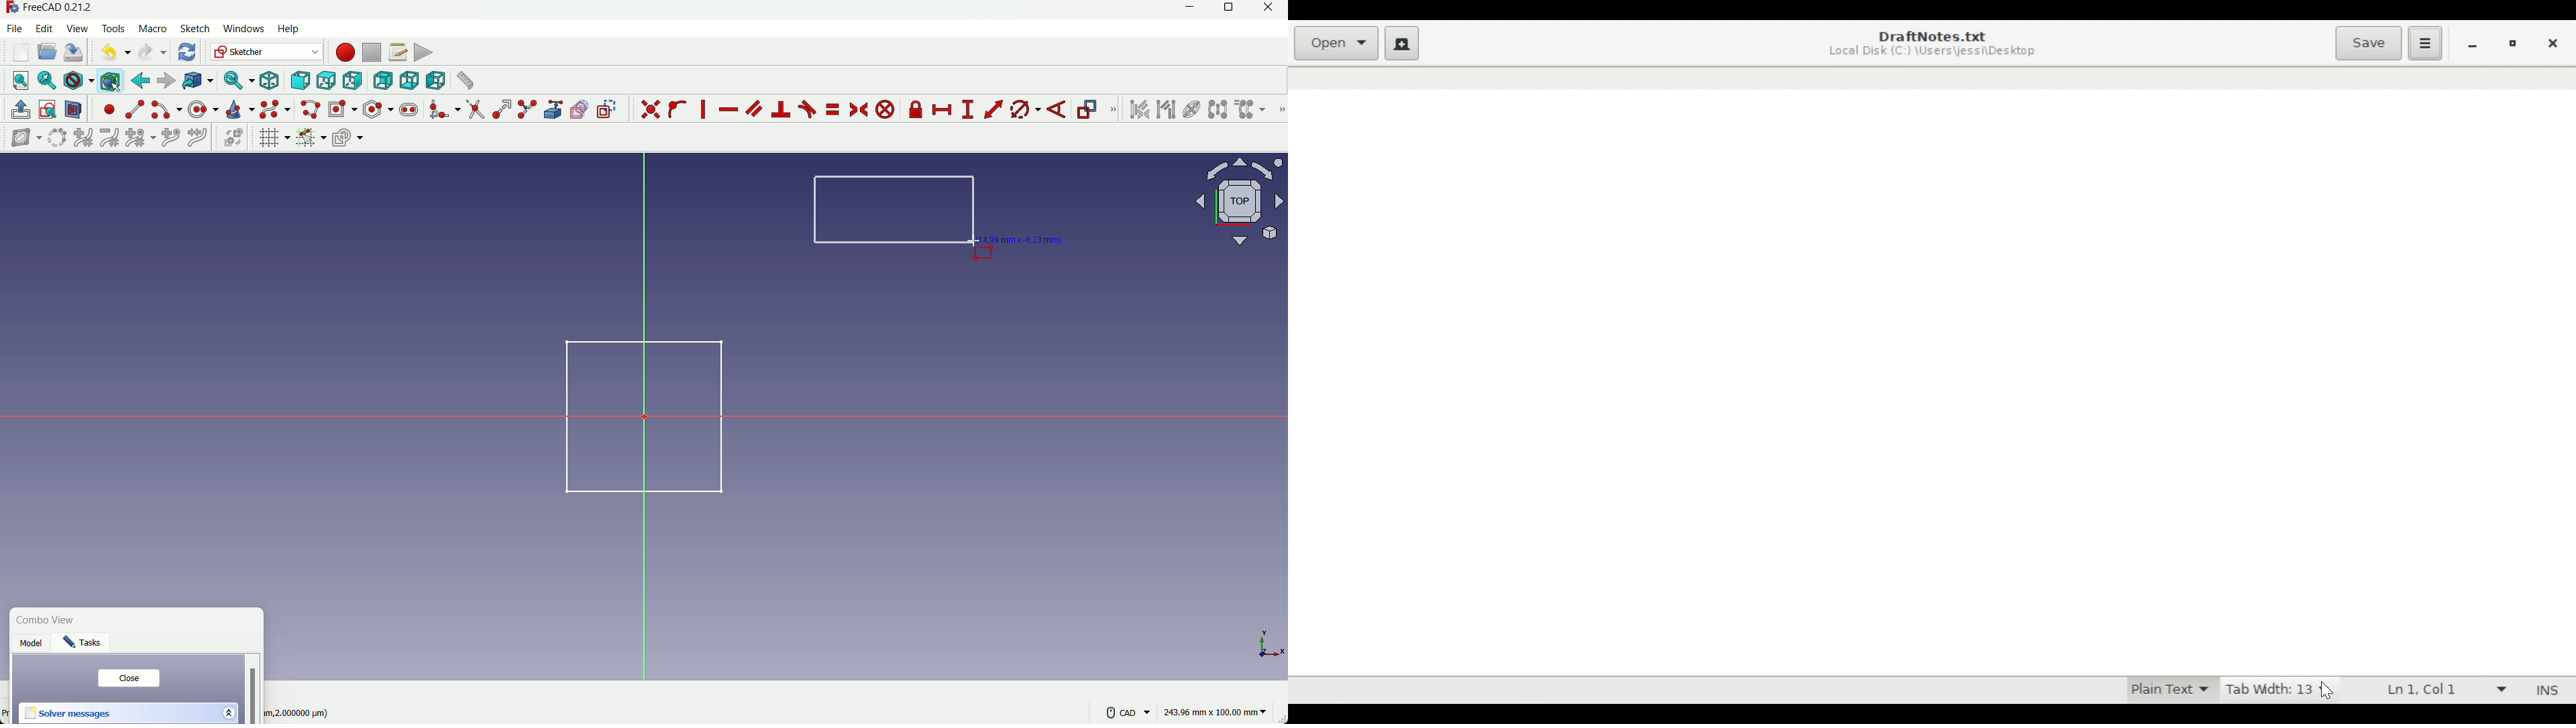 The height and width of the screenshot is (728, 2576). Describe the element at coordinates (299, 82) in the screenshot. I see `front view` at that location.